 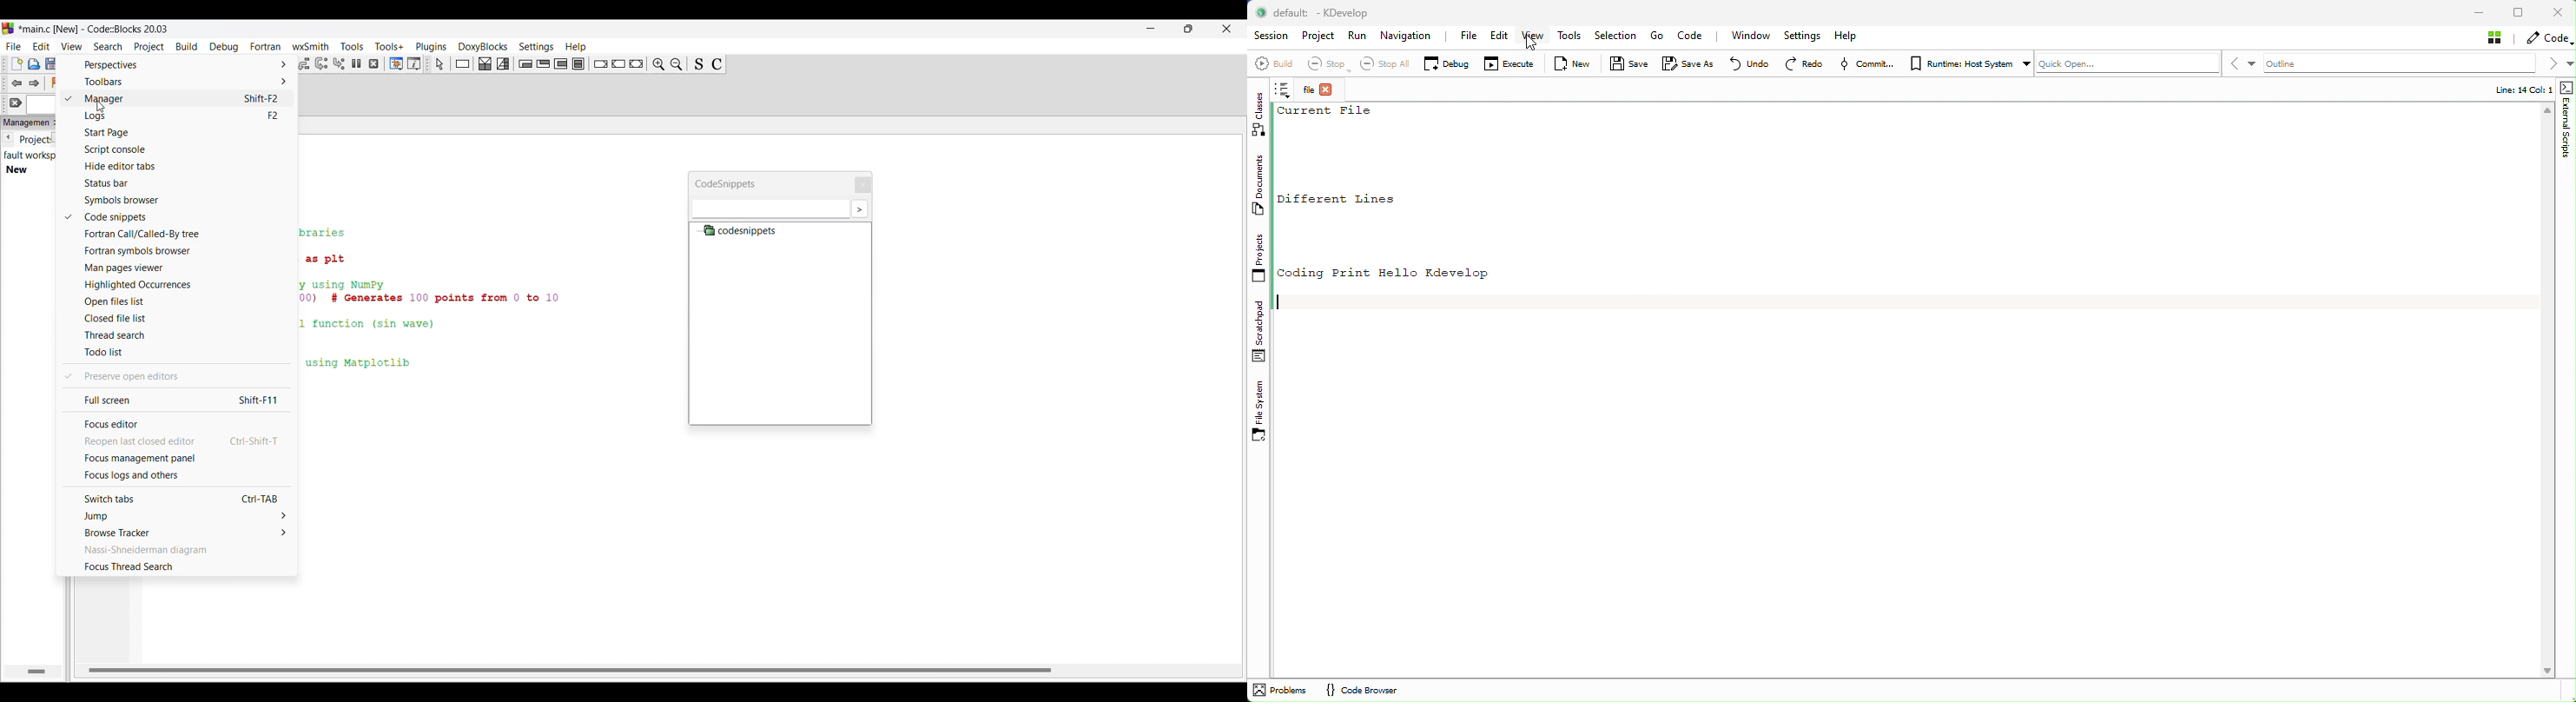 I want to click on Tools+ menu, so click(x=389, y=46).